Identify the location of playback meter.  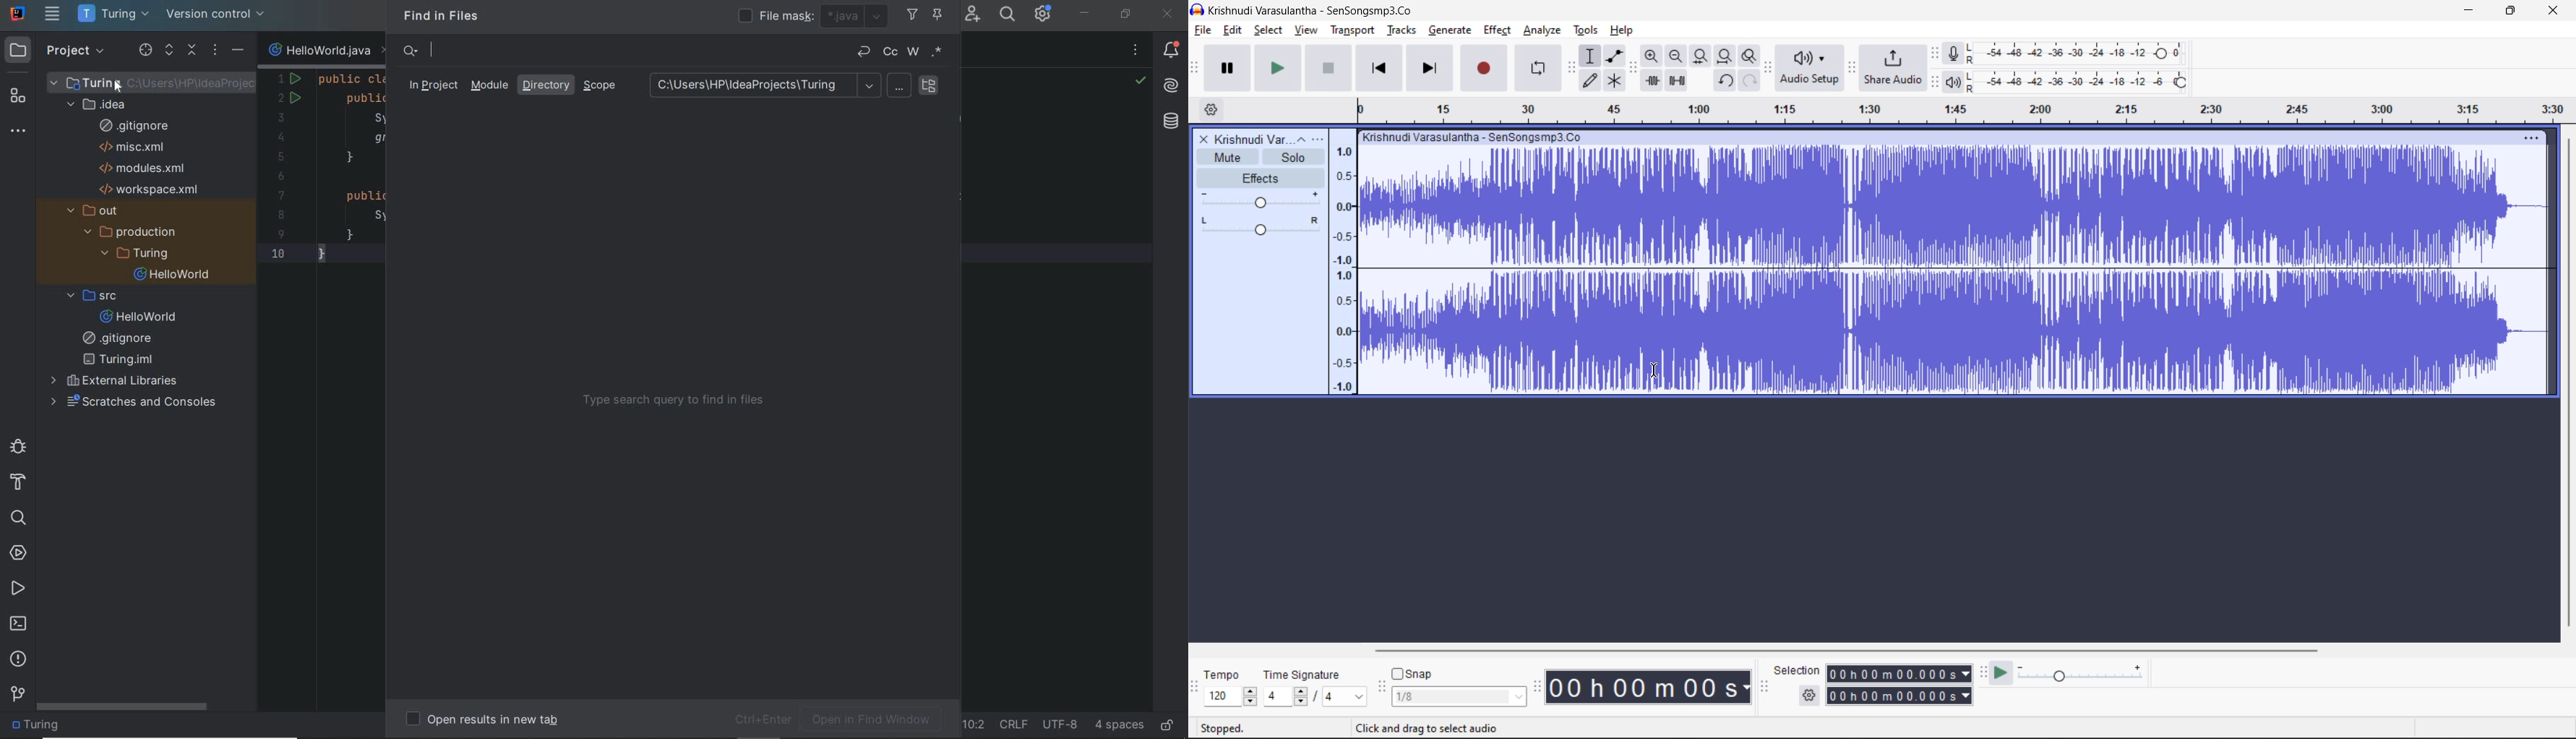
(1960, 82).